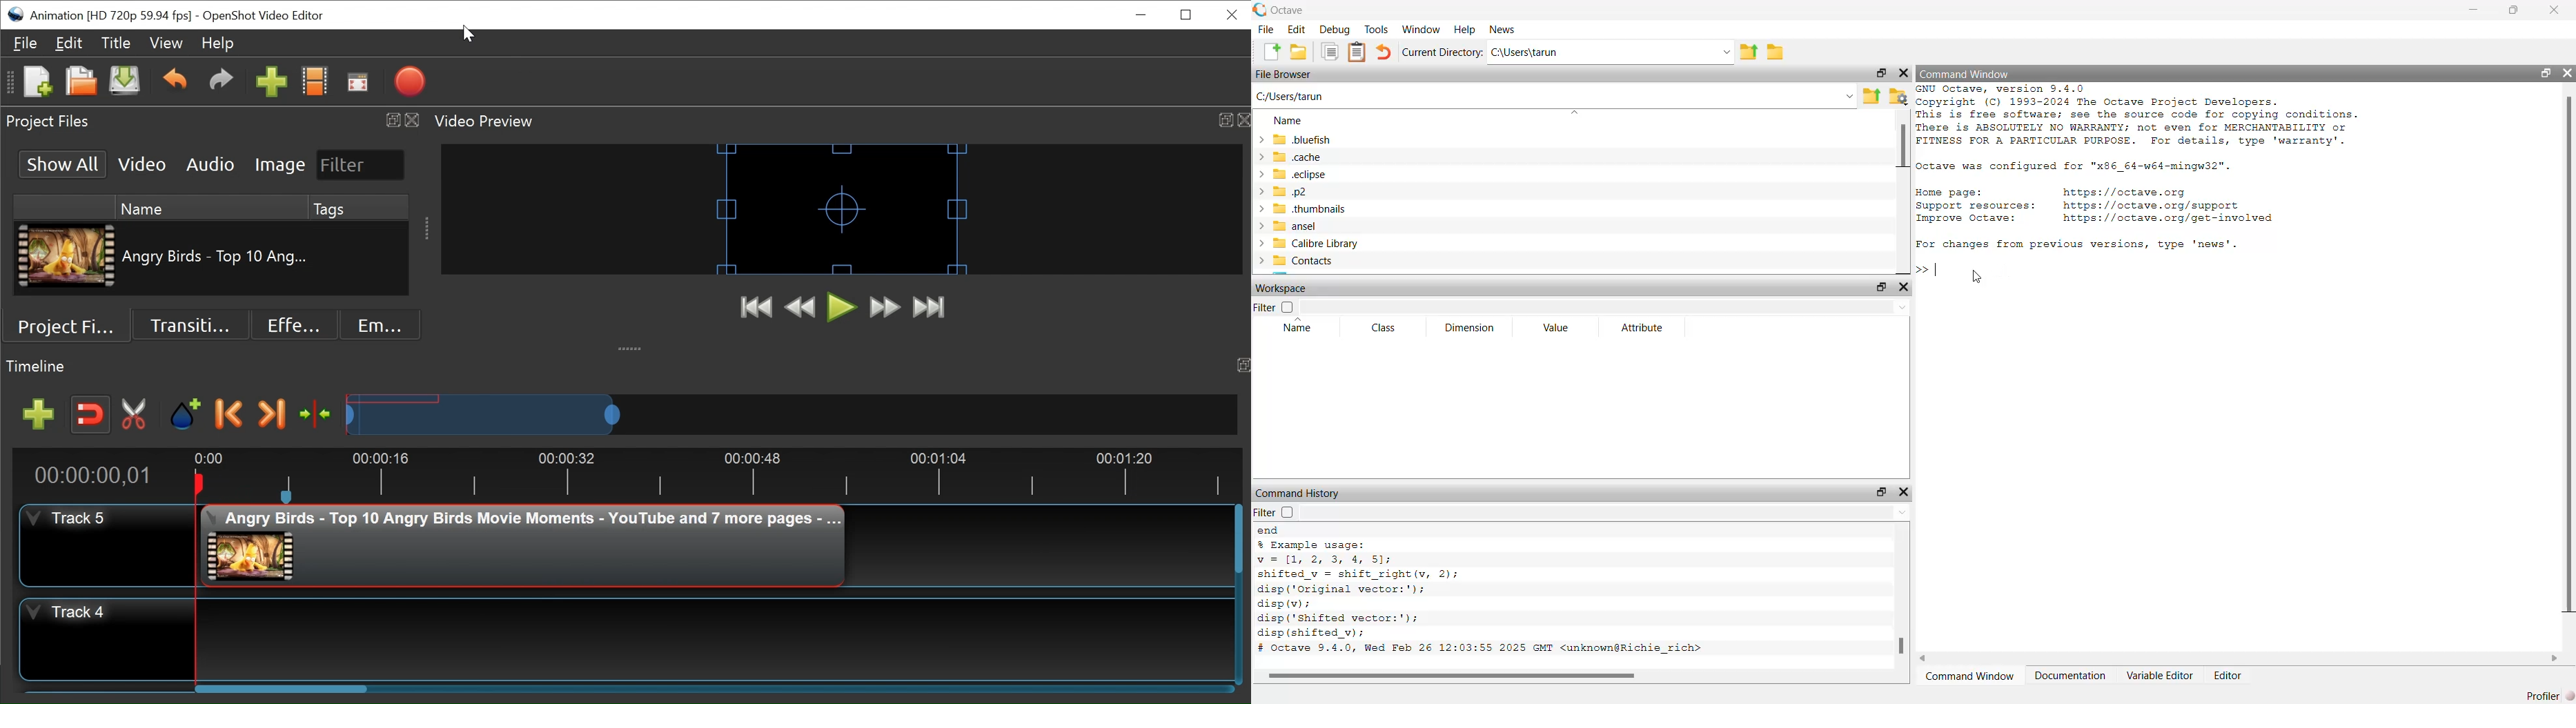  I want to click on .cache, so click(1319, 158).